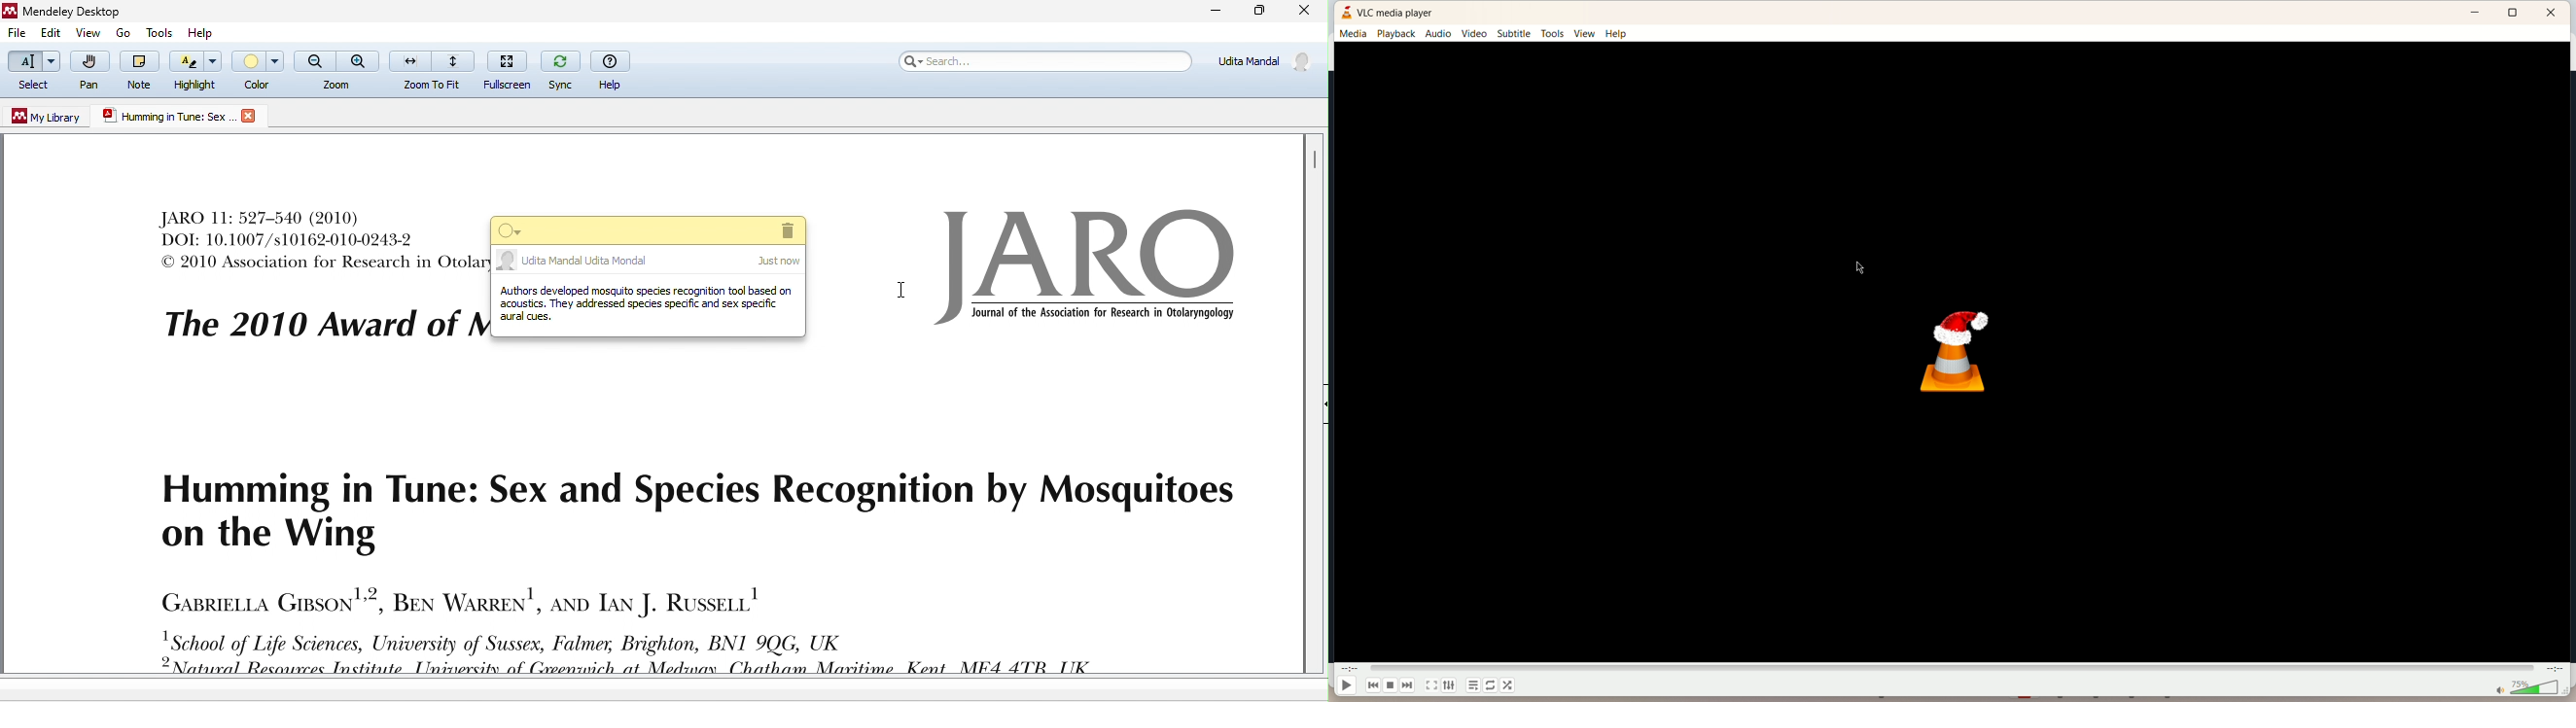 The width and height of the screenshot is (2576, 728). I want to click on tools, so click(158, 31).